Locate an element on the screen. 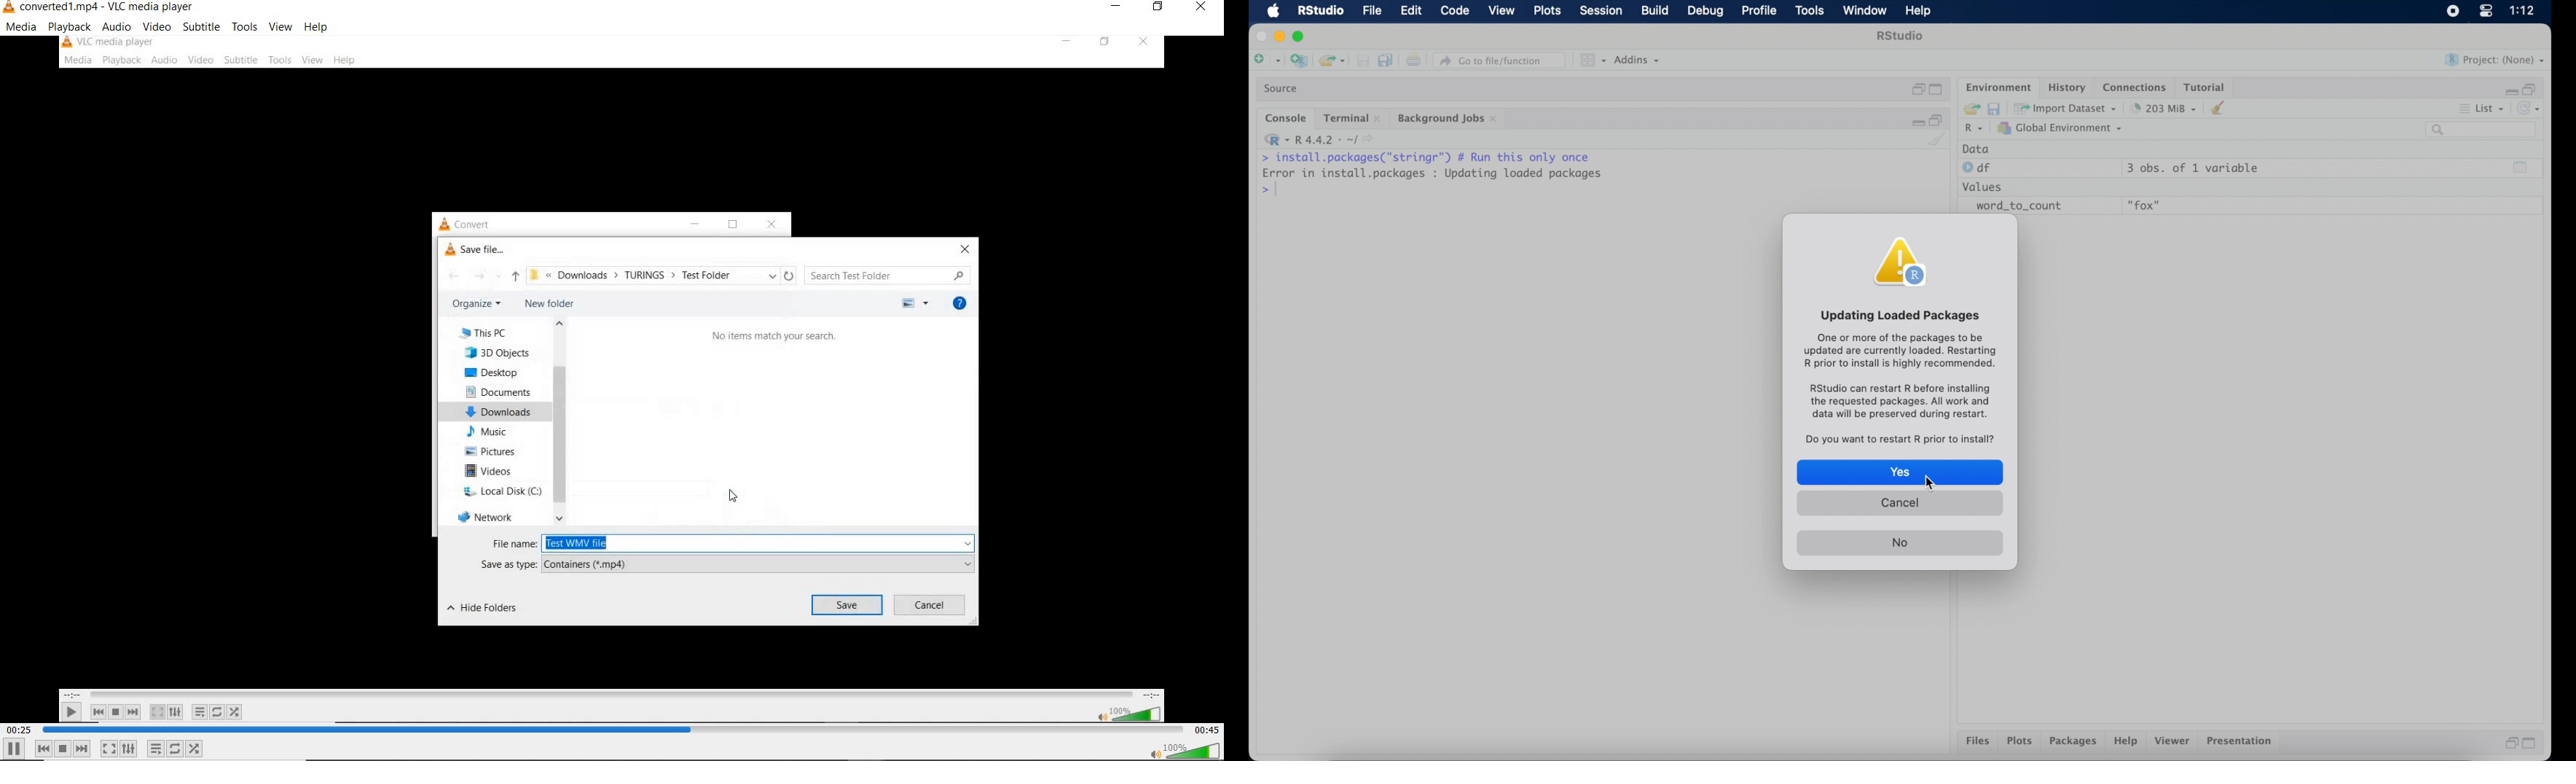 The width and height of the screenshot is (2576, 784). > install.packages("stringr") # Run this only once| is located at coordinates (1430, 156).